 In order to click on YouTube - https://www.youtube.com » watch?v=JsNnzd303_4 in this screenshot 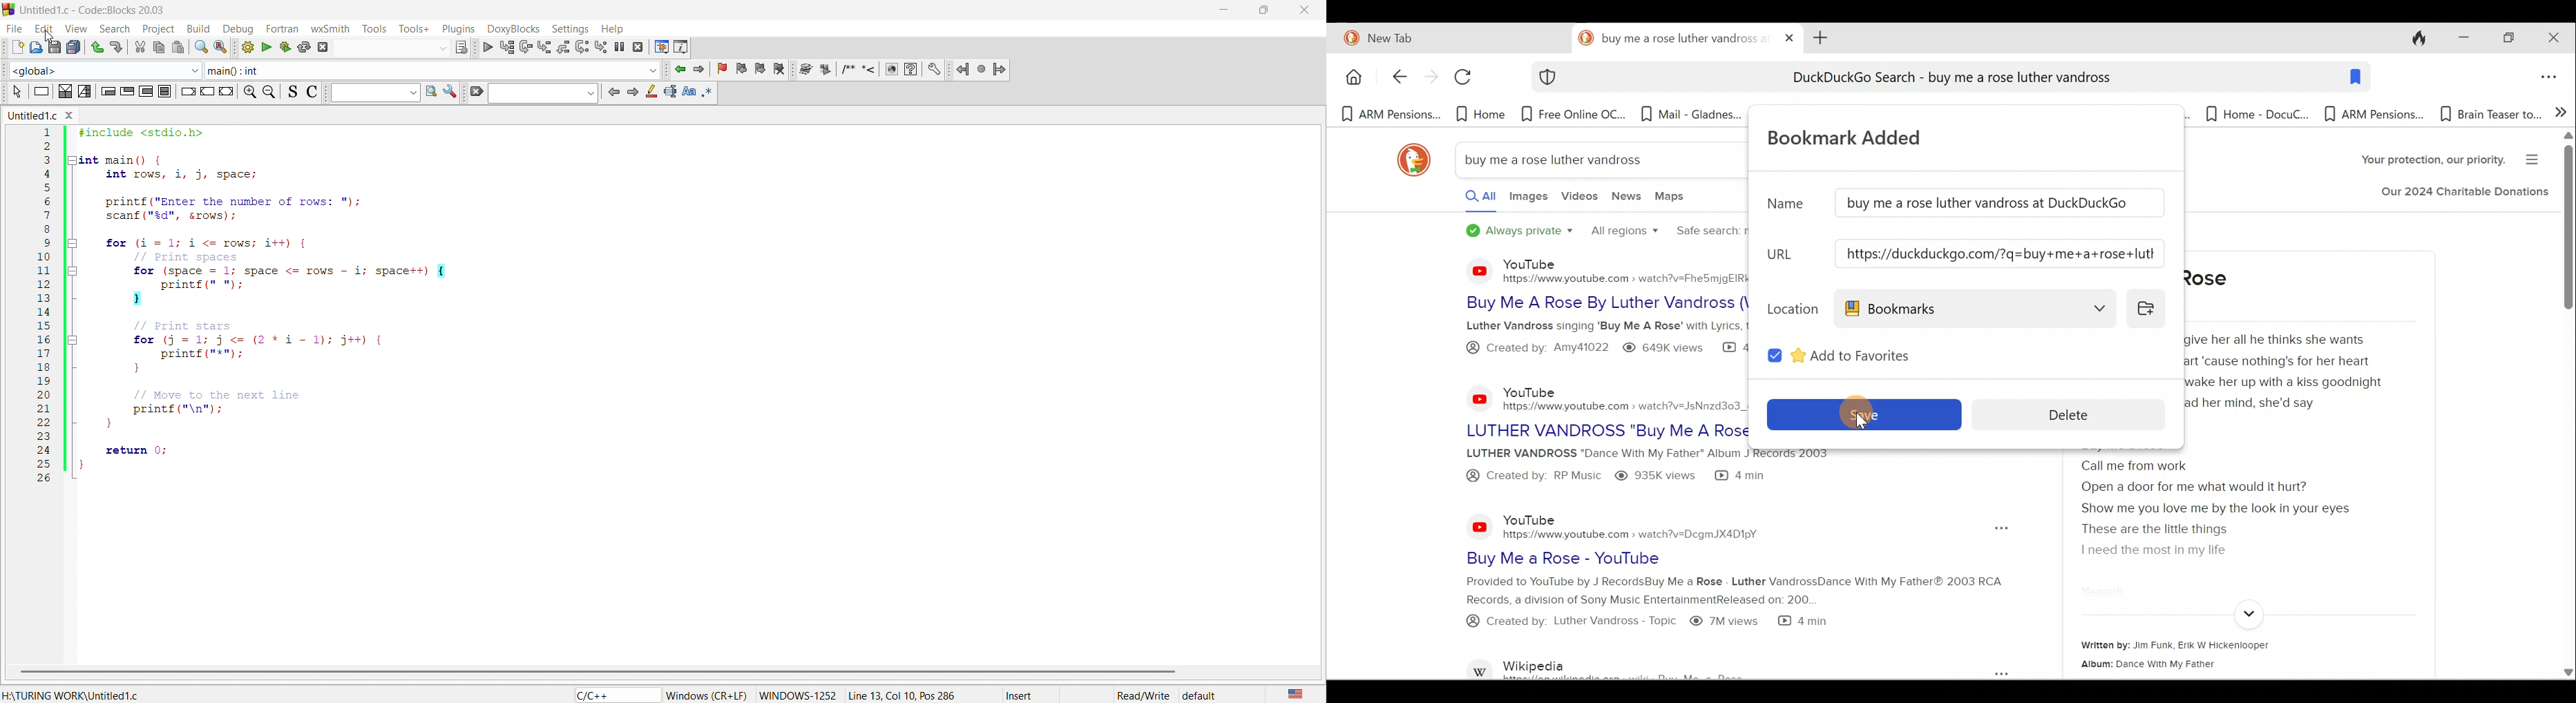, I will do `click(1619, 394)`.